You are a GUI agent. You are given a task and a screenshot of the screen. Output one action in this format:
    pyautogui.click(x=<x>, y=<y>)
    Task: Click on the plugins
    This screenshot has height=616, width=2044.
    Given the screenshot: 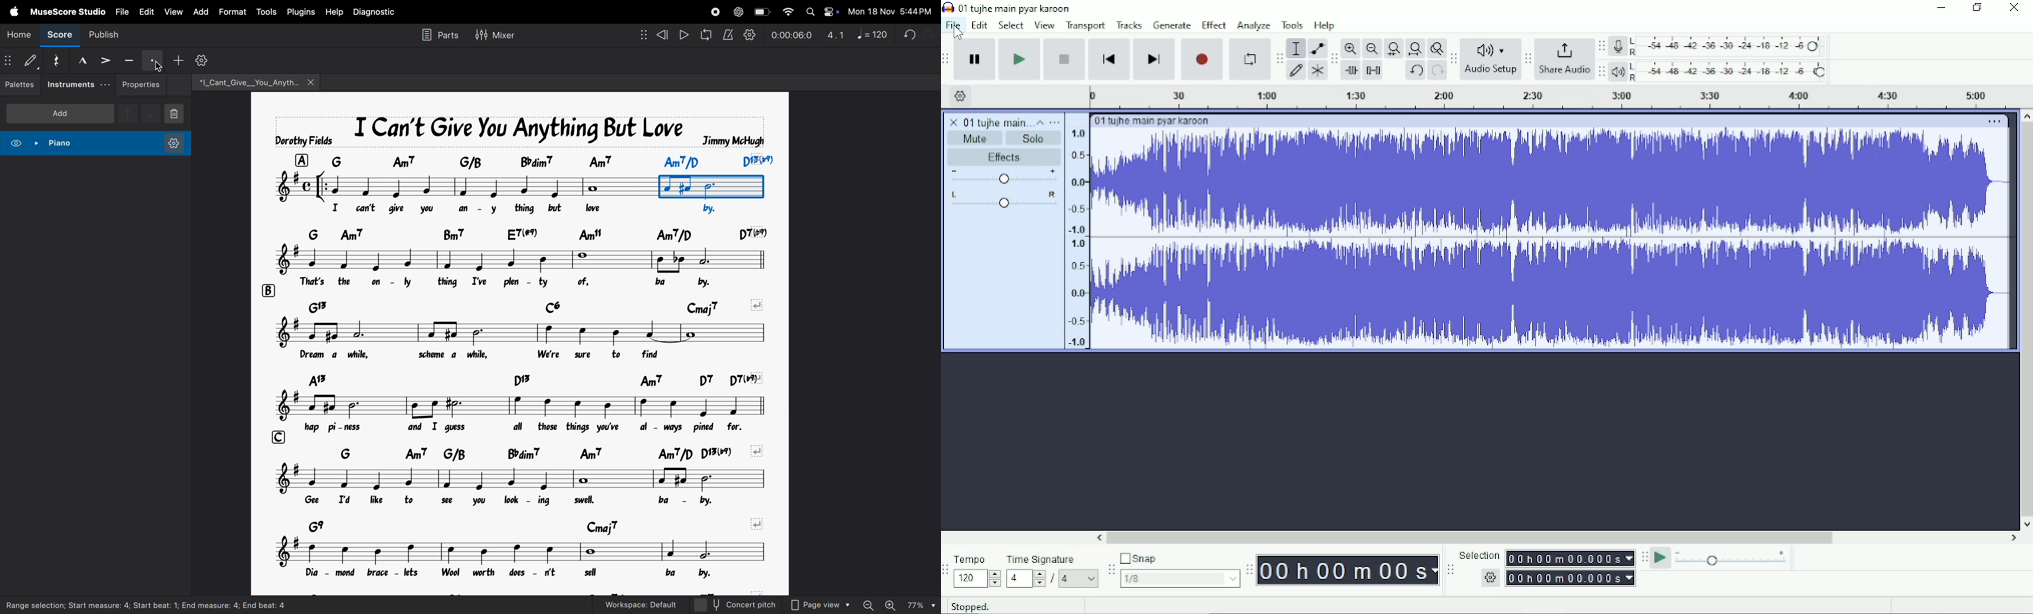 What is the action you would take?
    pyautogui.click(x=301, y=13)
    